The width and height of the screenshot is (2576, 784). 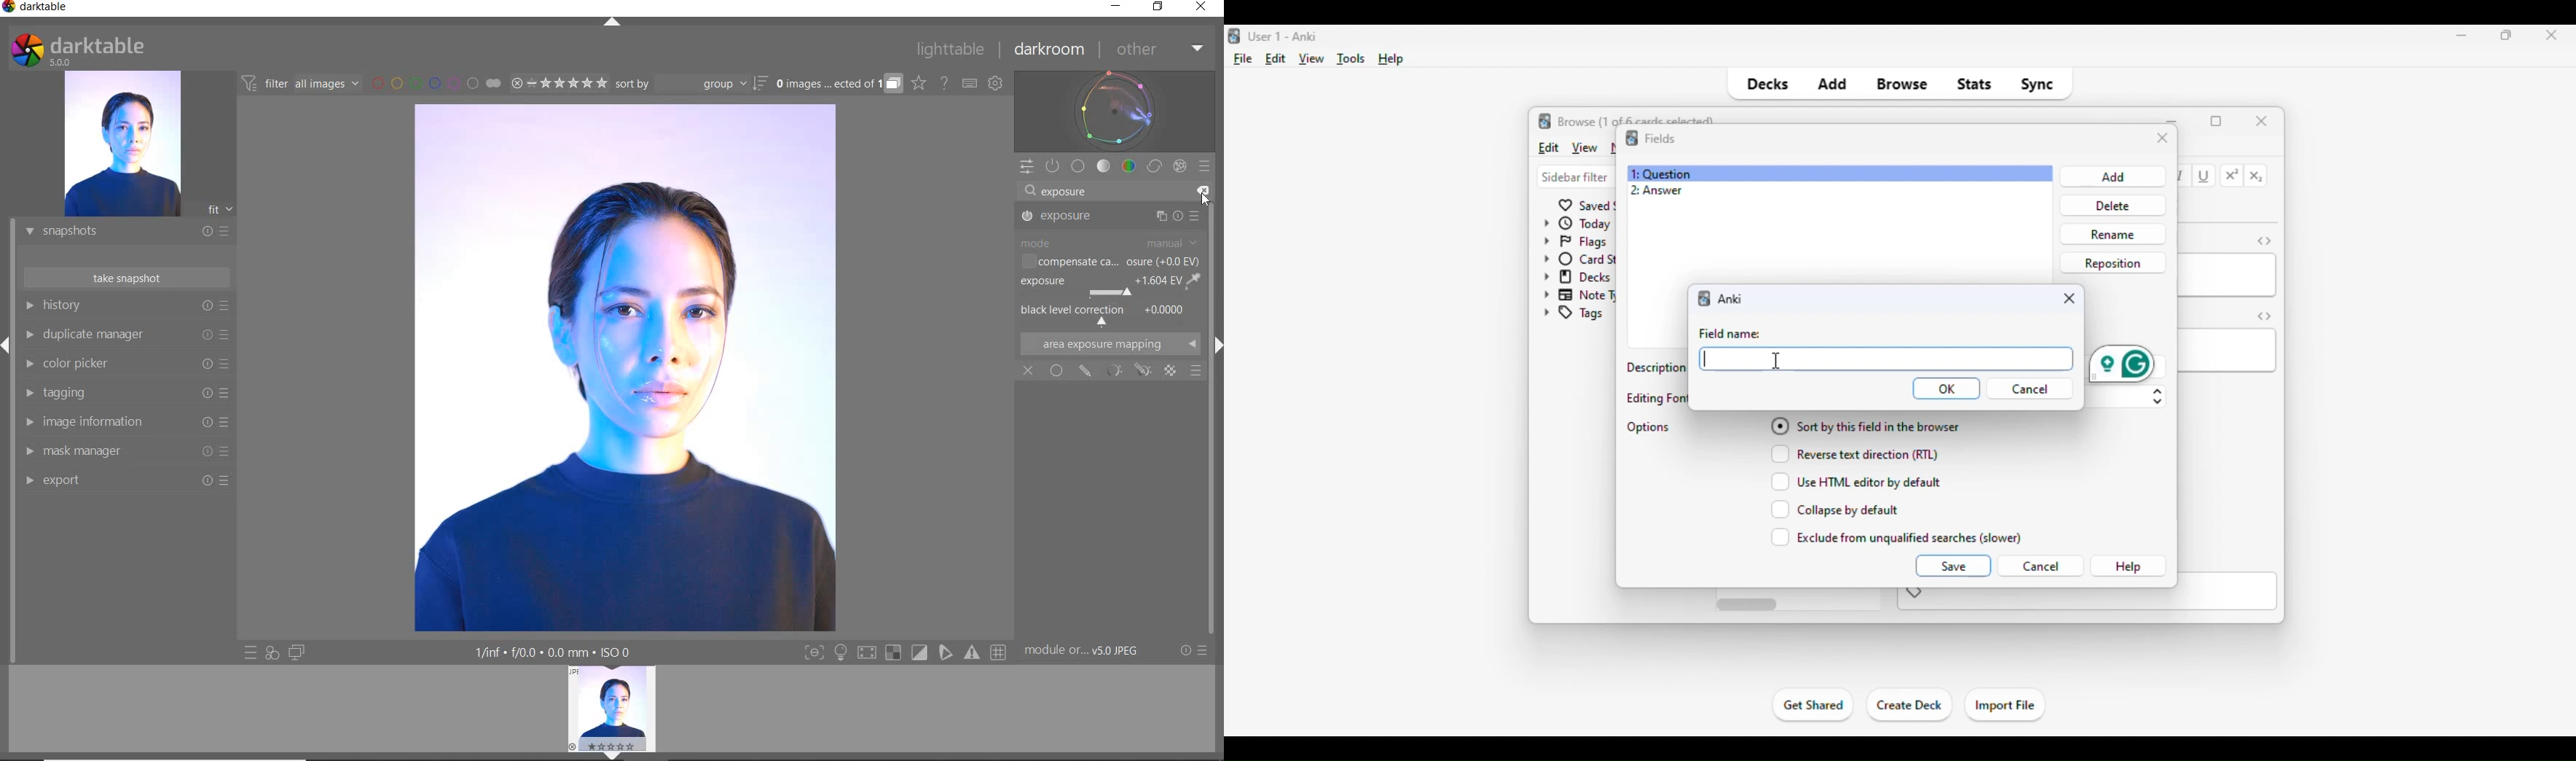 I want to click on Search, so click(x=1028, y=192).